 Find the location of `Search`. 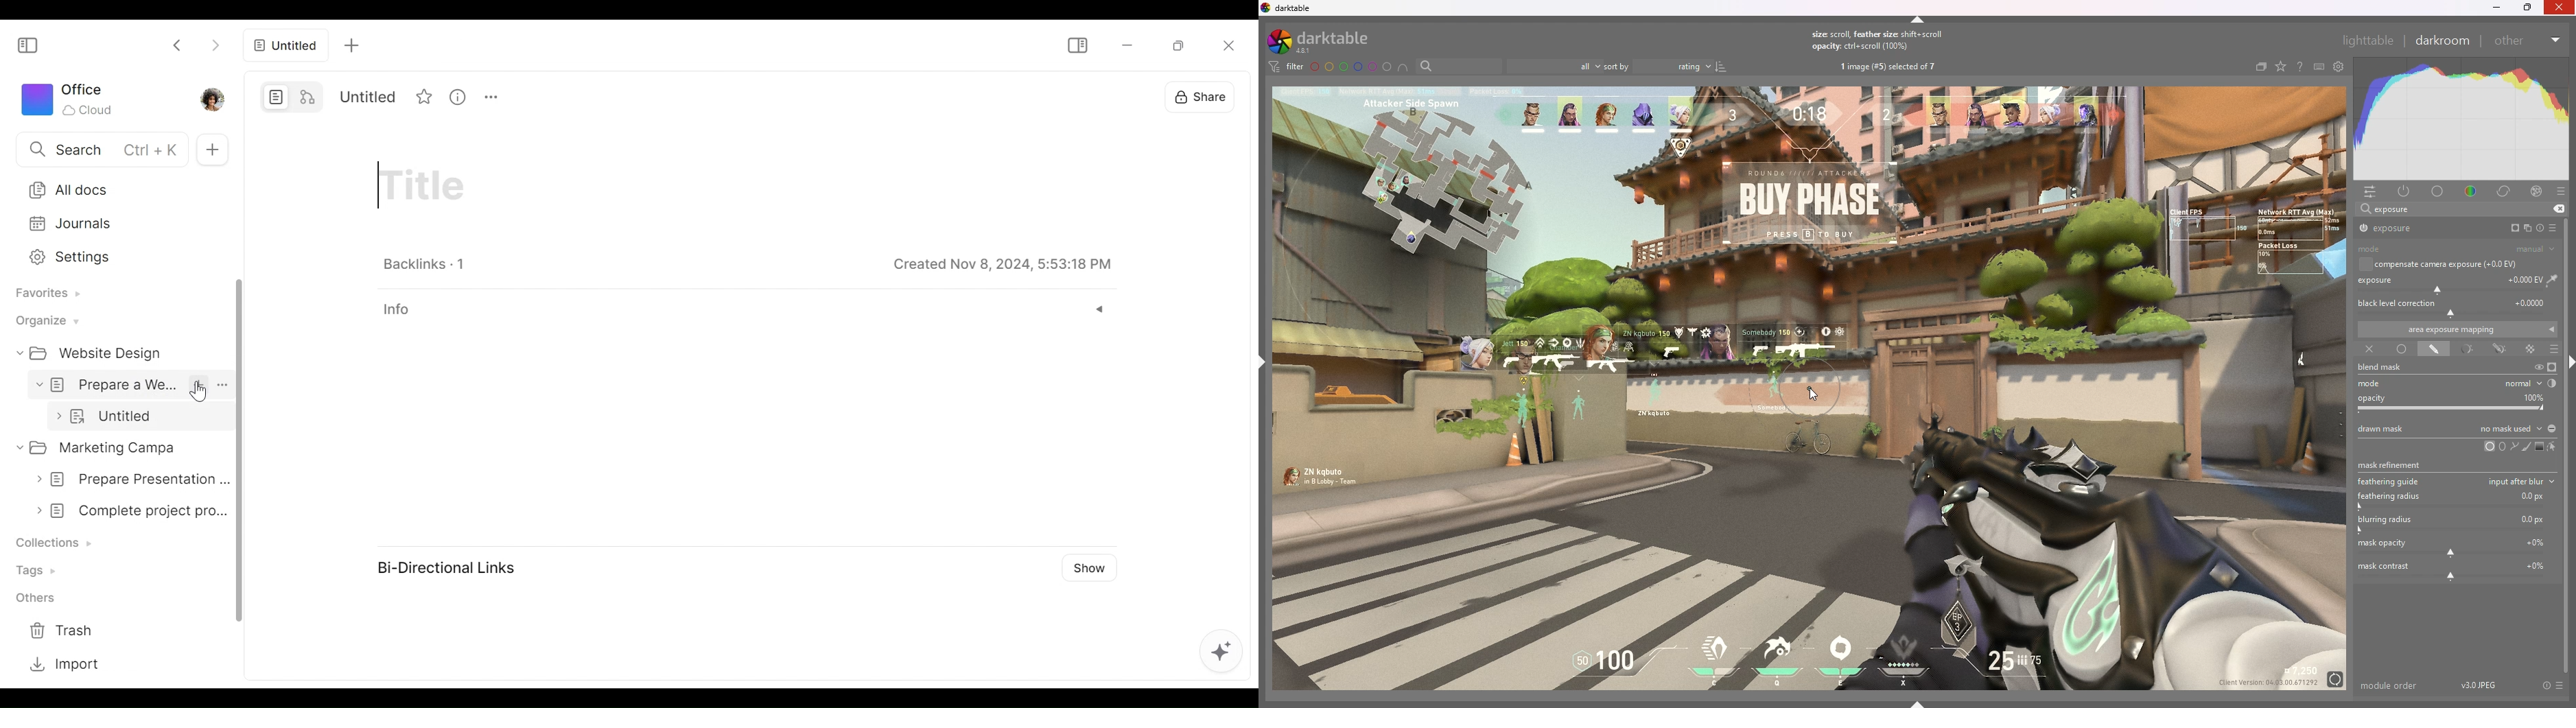

Search is located at coordinates (94, 148).